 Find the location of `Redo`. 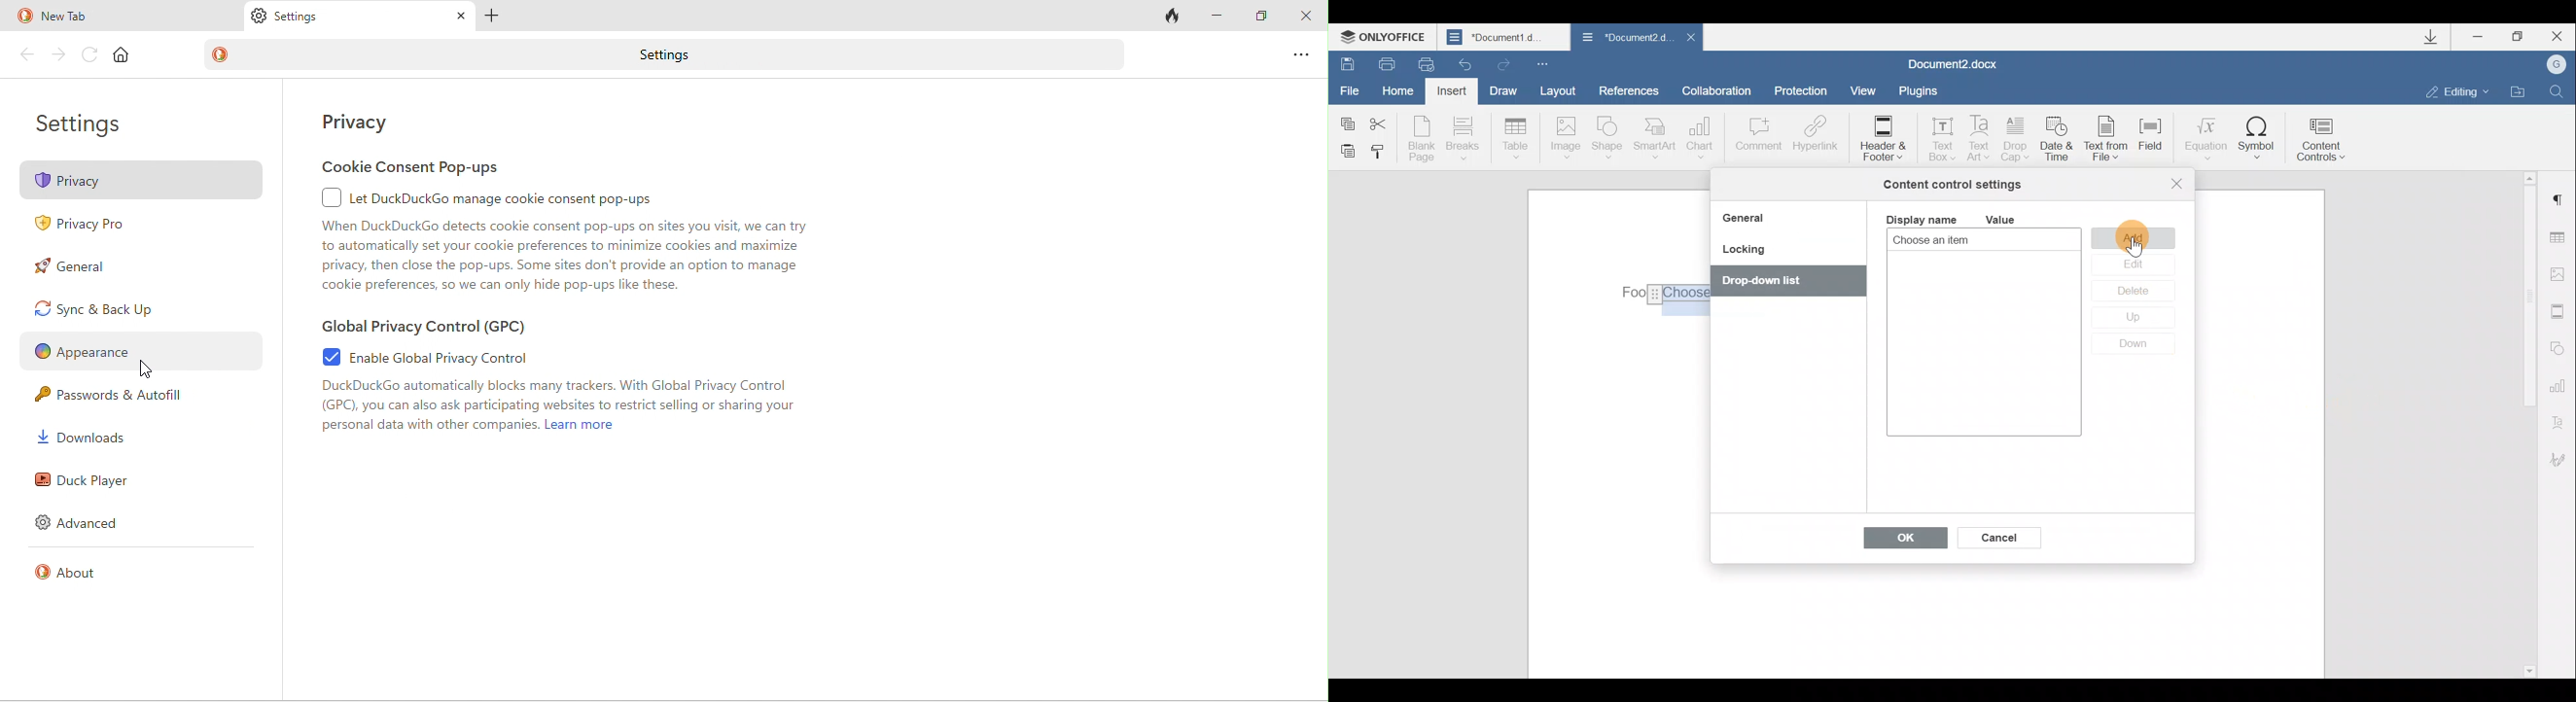

Redo is located at coordinates (1501, 62).